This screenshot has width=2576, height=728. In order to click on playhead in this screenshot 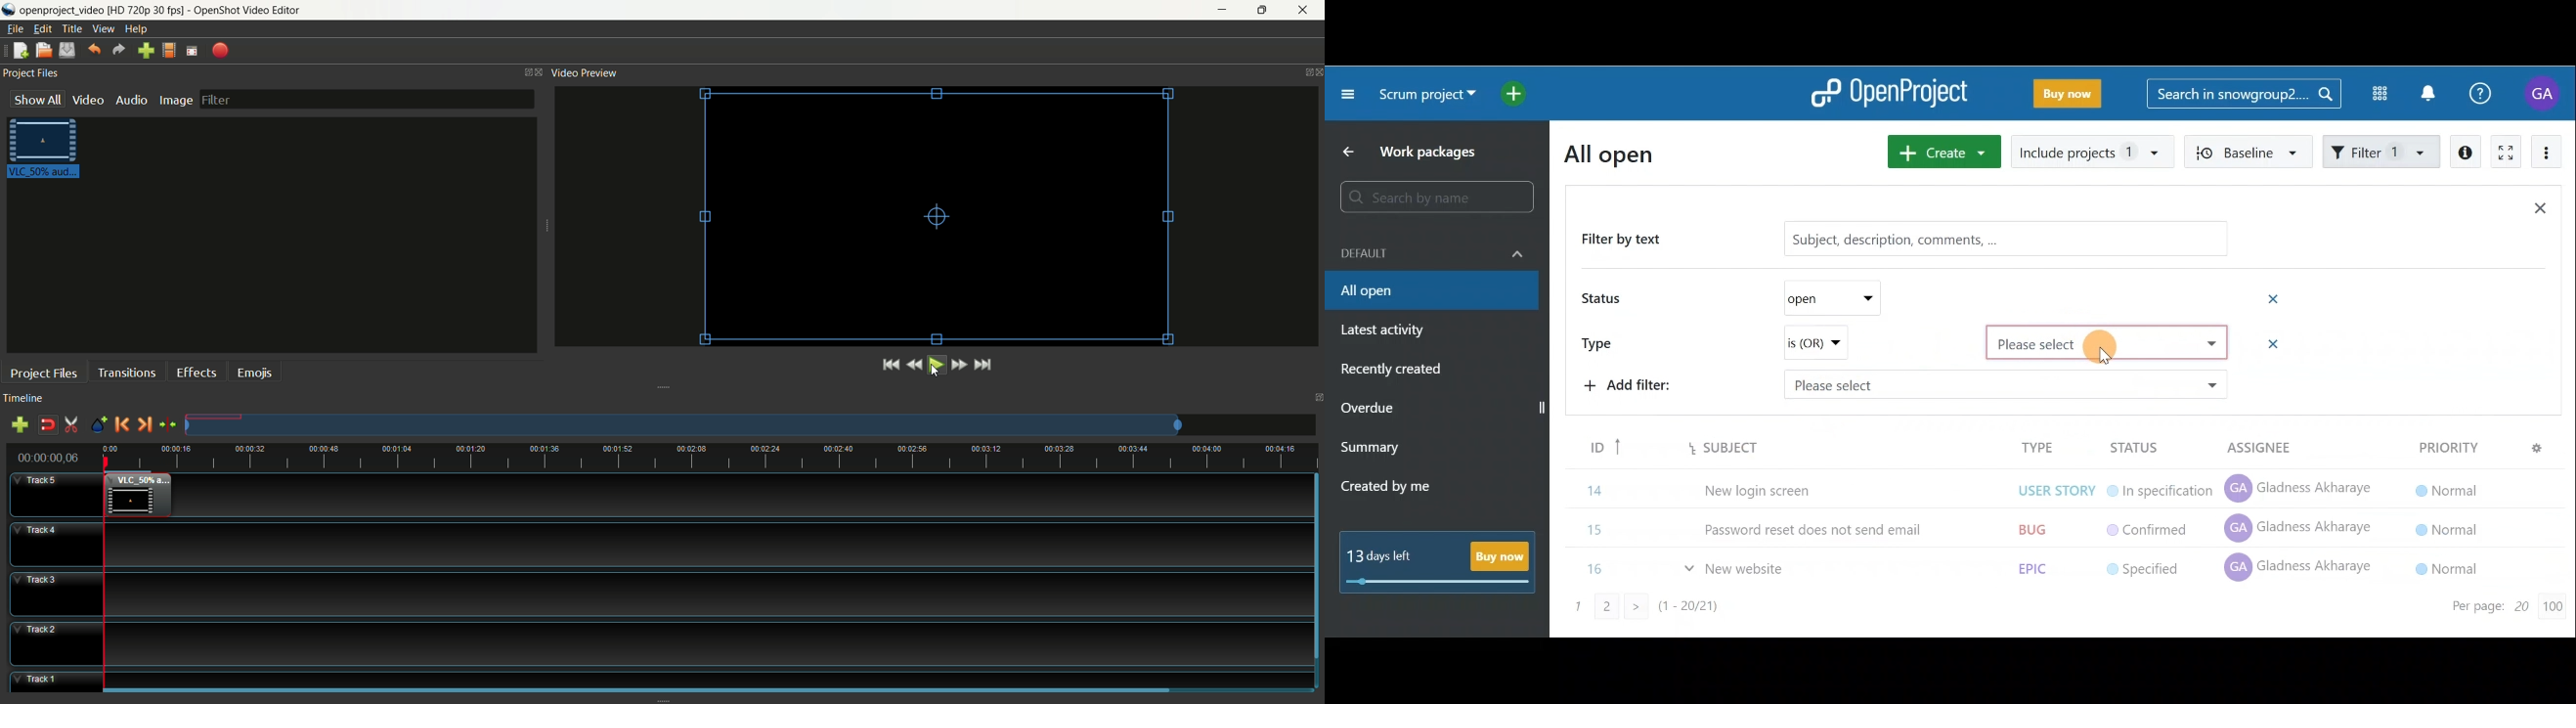, I will do `click(105, 572)`.